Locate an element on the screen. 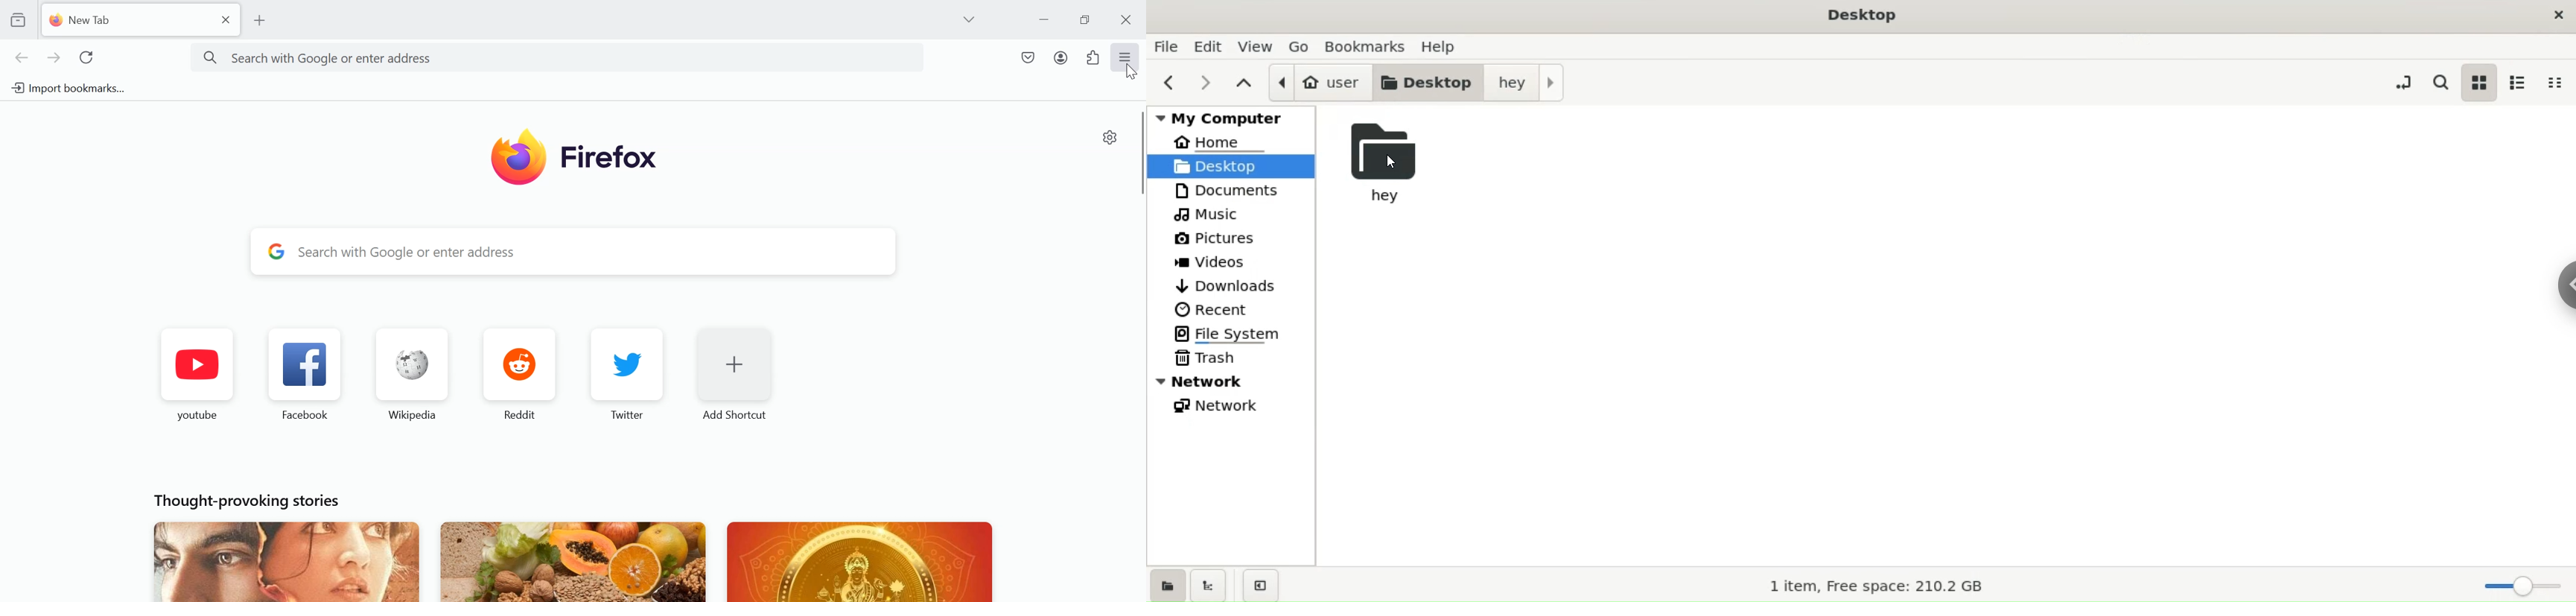 This screenshot has width=2576, height=616. Open Application Menu is located at coordinates (1127, 57).